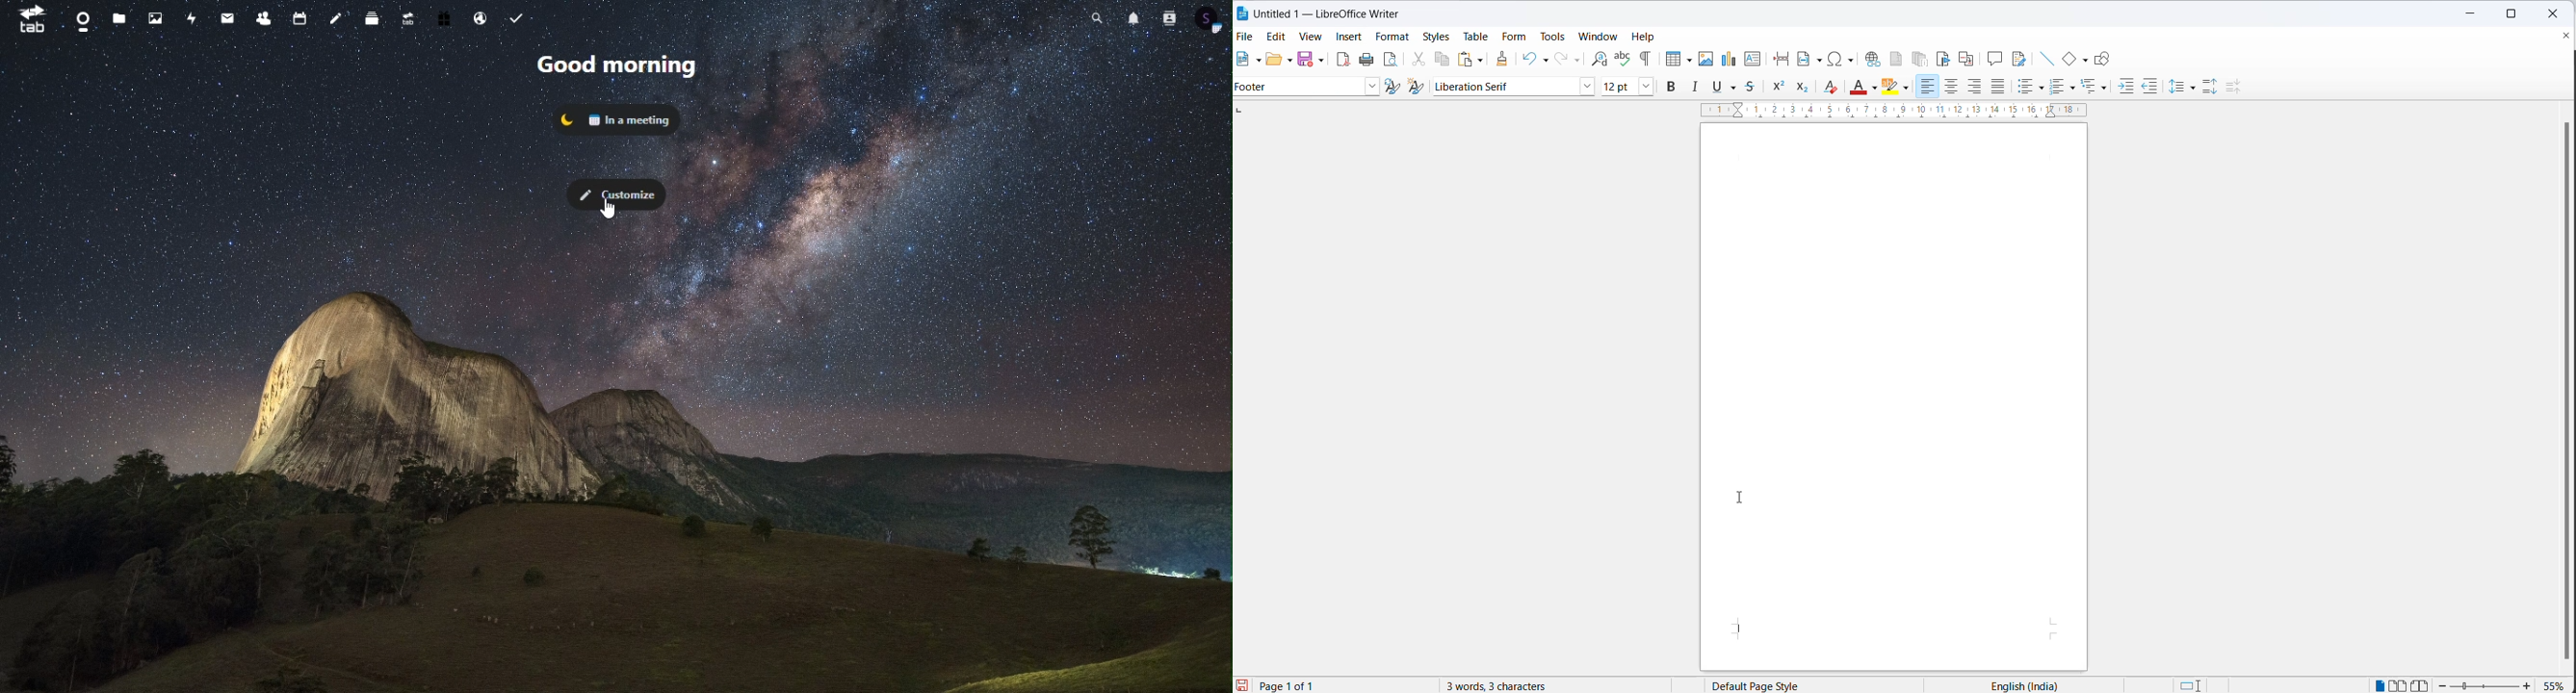  What do you see at coordinates (1643, 59) in the screenshot?
I see `toggle formatting marks` at bounding box center [1643, 59].